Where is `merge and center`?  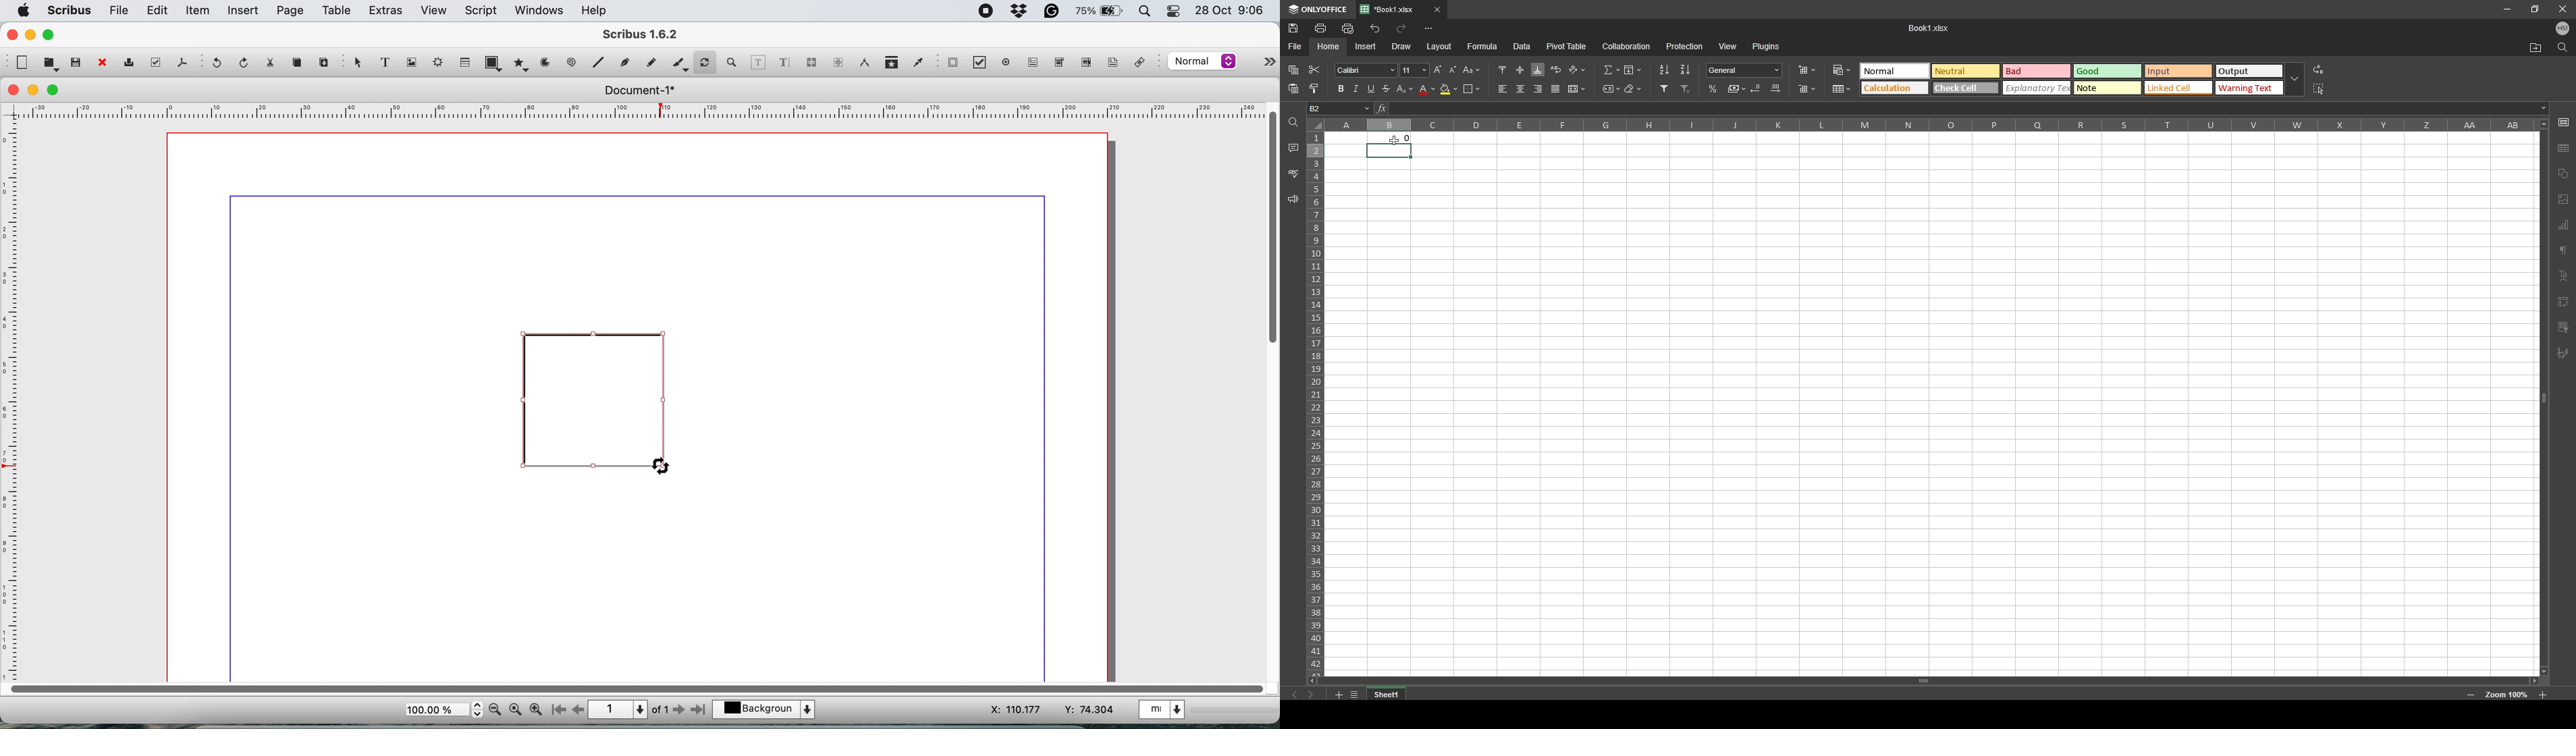 merge and center is located at coordinates (1576, 88).